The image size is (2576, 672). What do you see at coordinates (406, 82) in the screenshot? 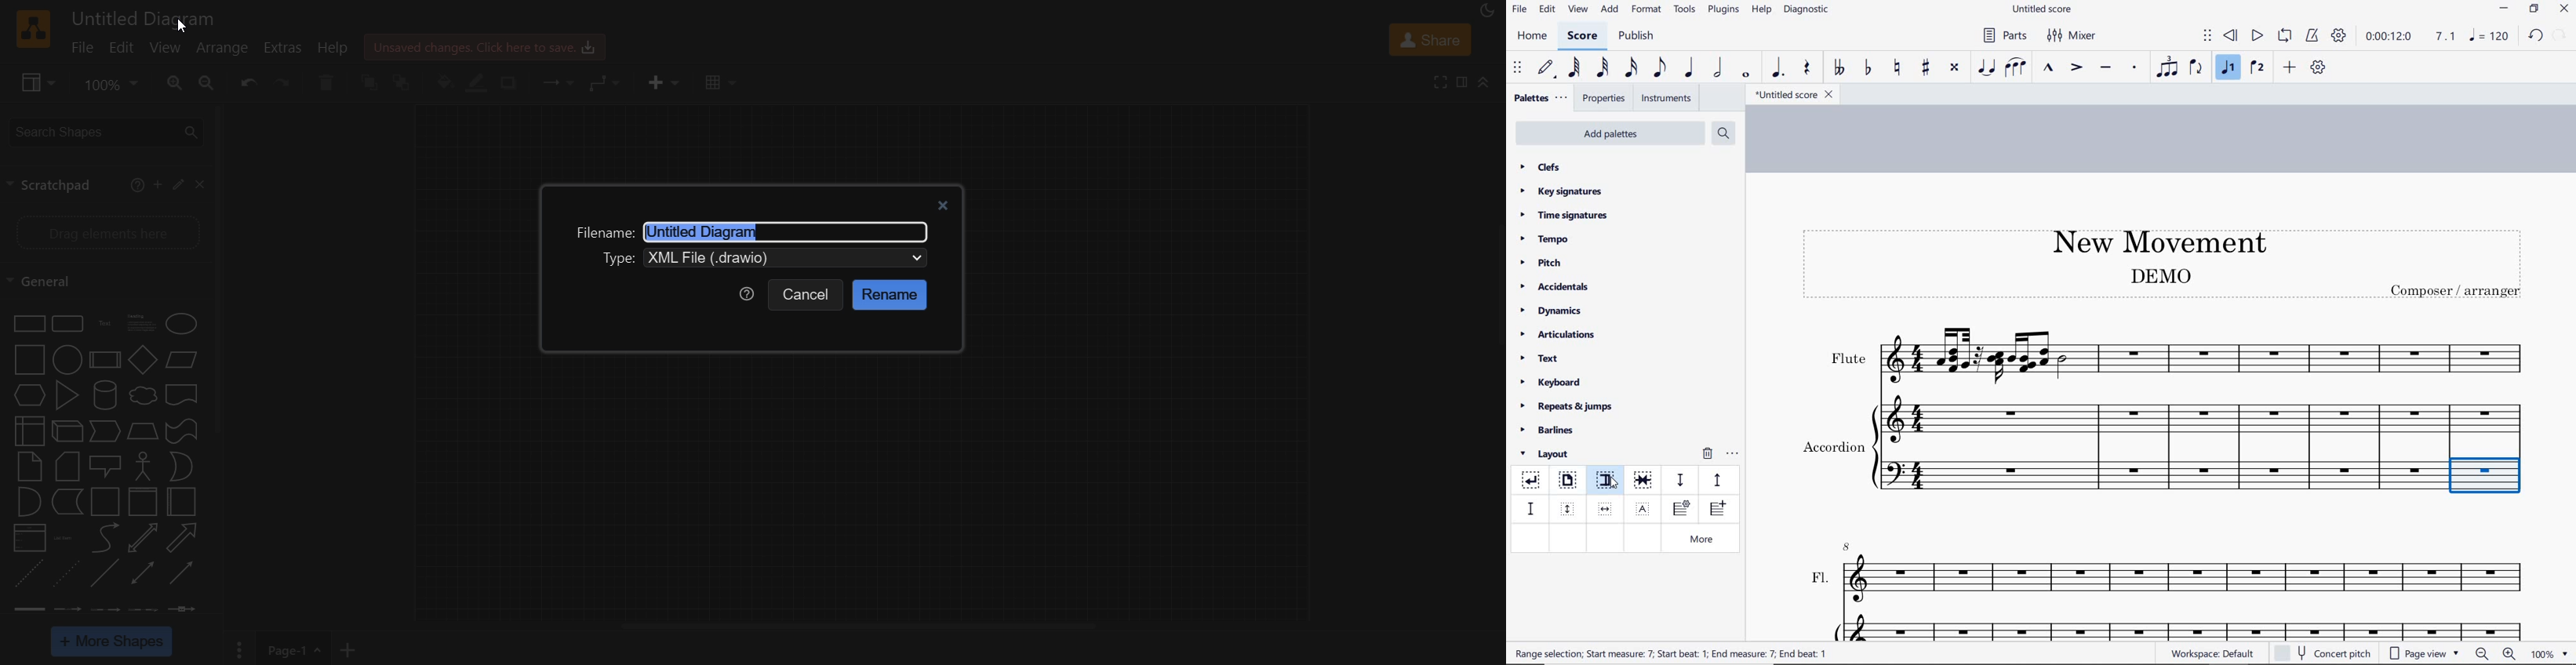
I see `to back` at bounding box center [406, 82].